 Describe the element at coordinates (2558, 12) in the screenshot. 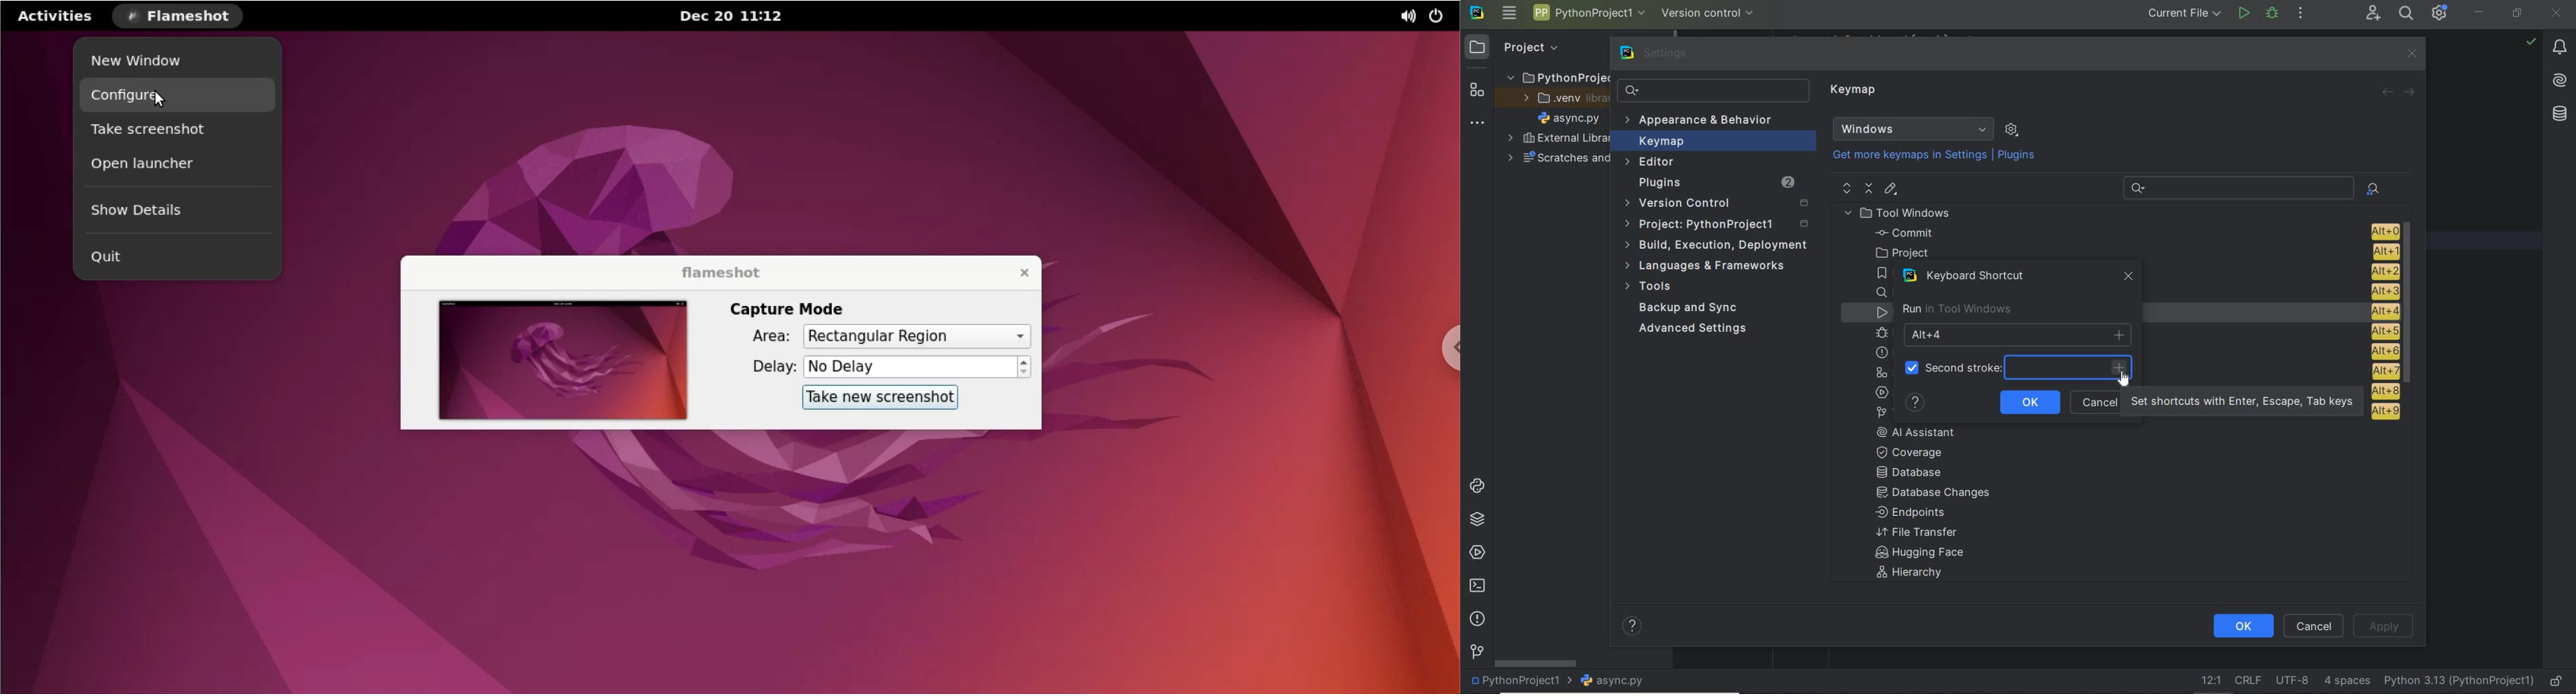

I see `close` at that location.